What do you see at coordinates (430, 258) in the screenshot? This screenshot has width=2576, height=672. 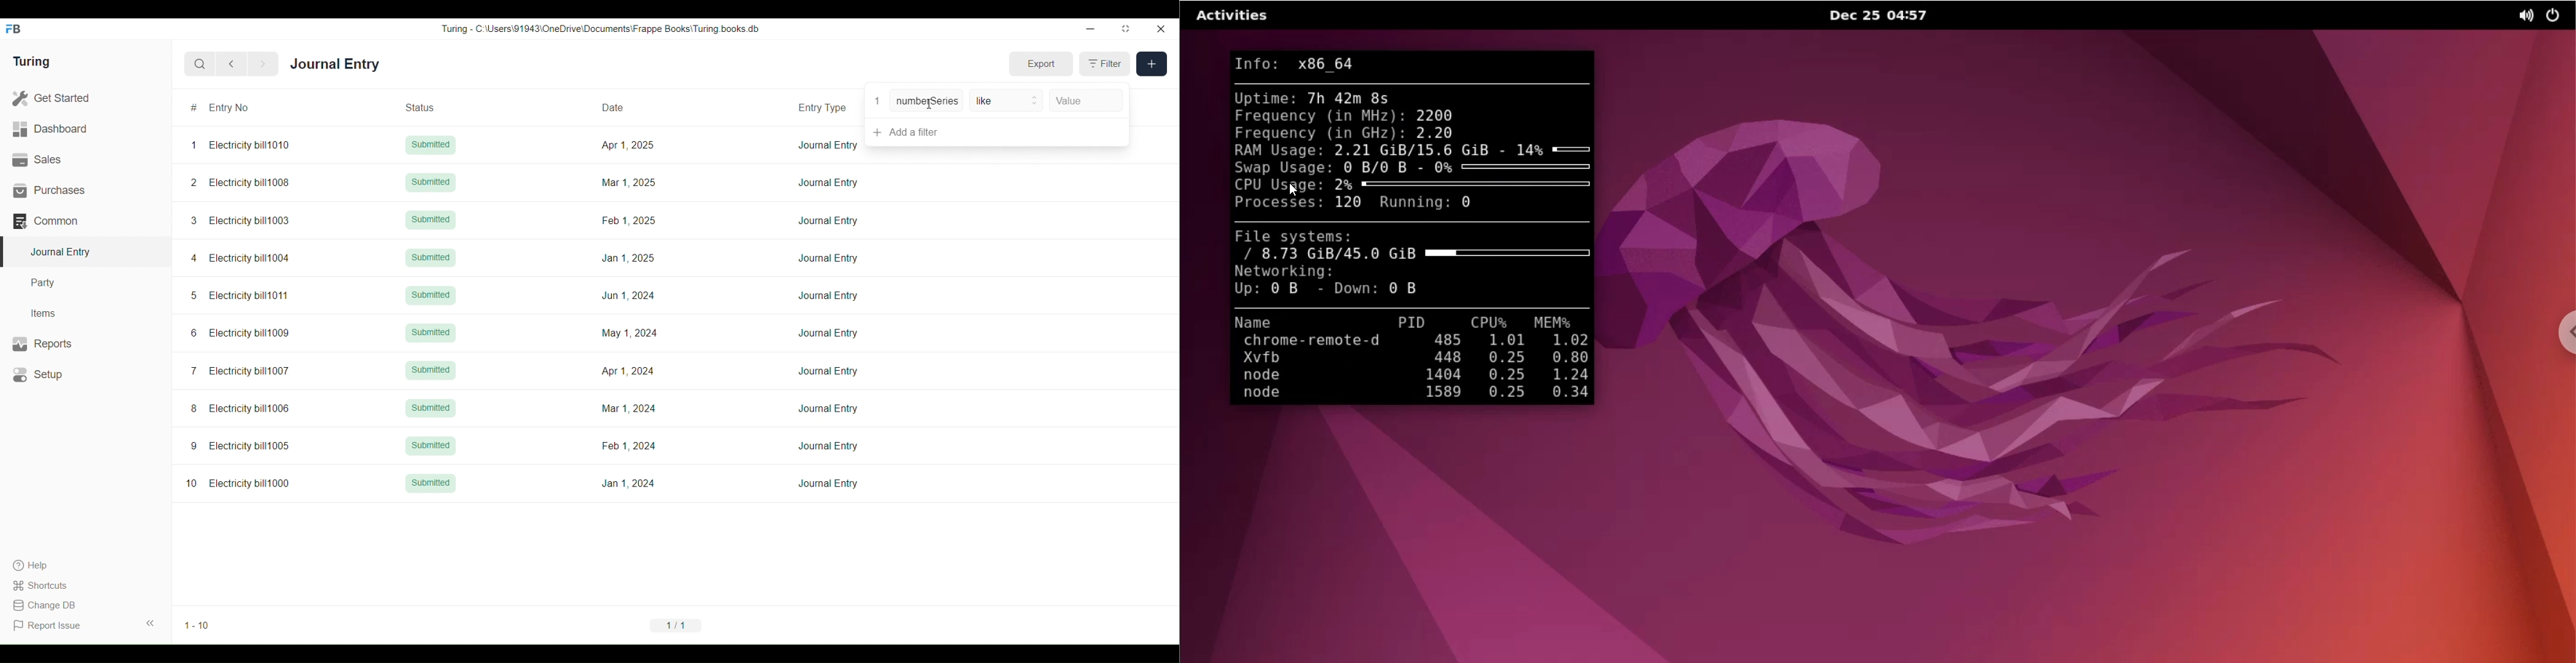 I see `Submitted` at bounding box center [430, 258].